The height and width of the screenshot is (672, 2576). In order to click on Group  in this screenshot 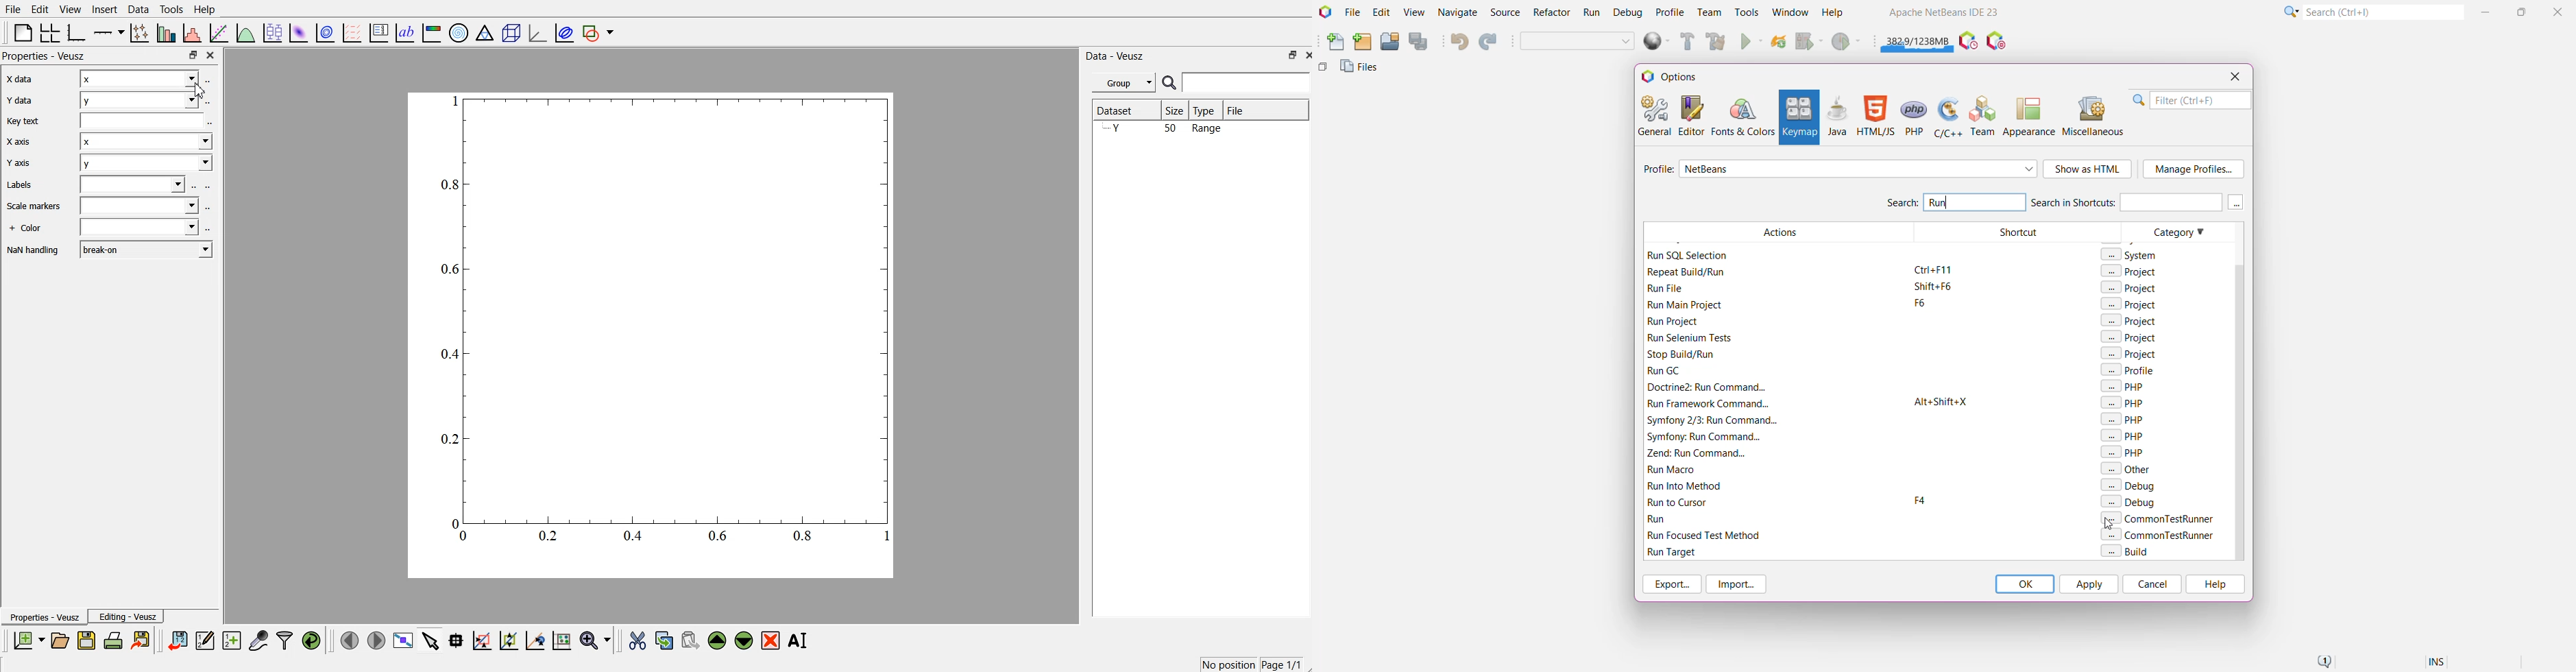, I will do `click(1125, 82)`.